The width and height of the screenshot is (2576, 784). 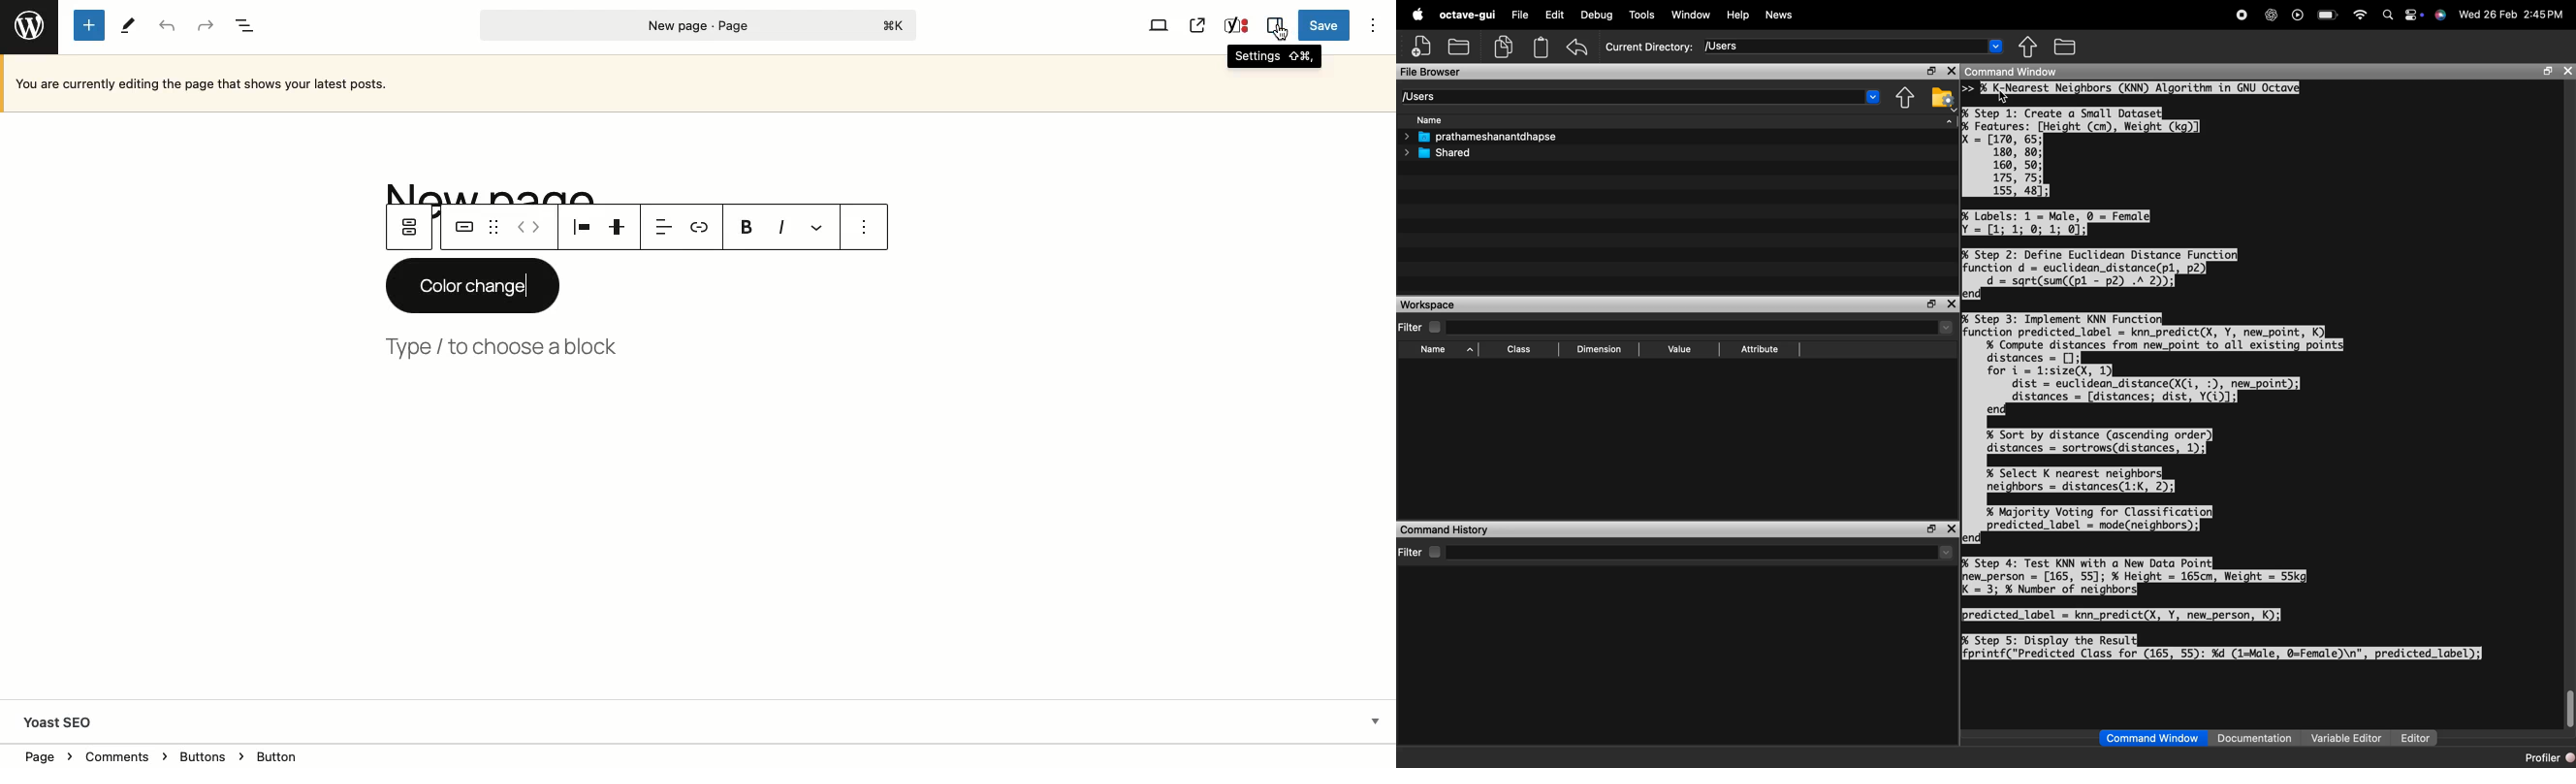 I want to click on close, so click(x=1951, y=71).